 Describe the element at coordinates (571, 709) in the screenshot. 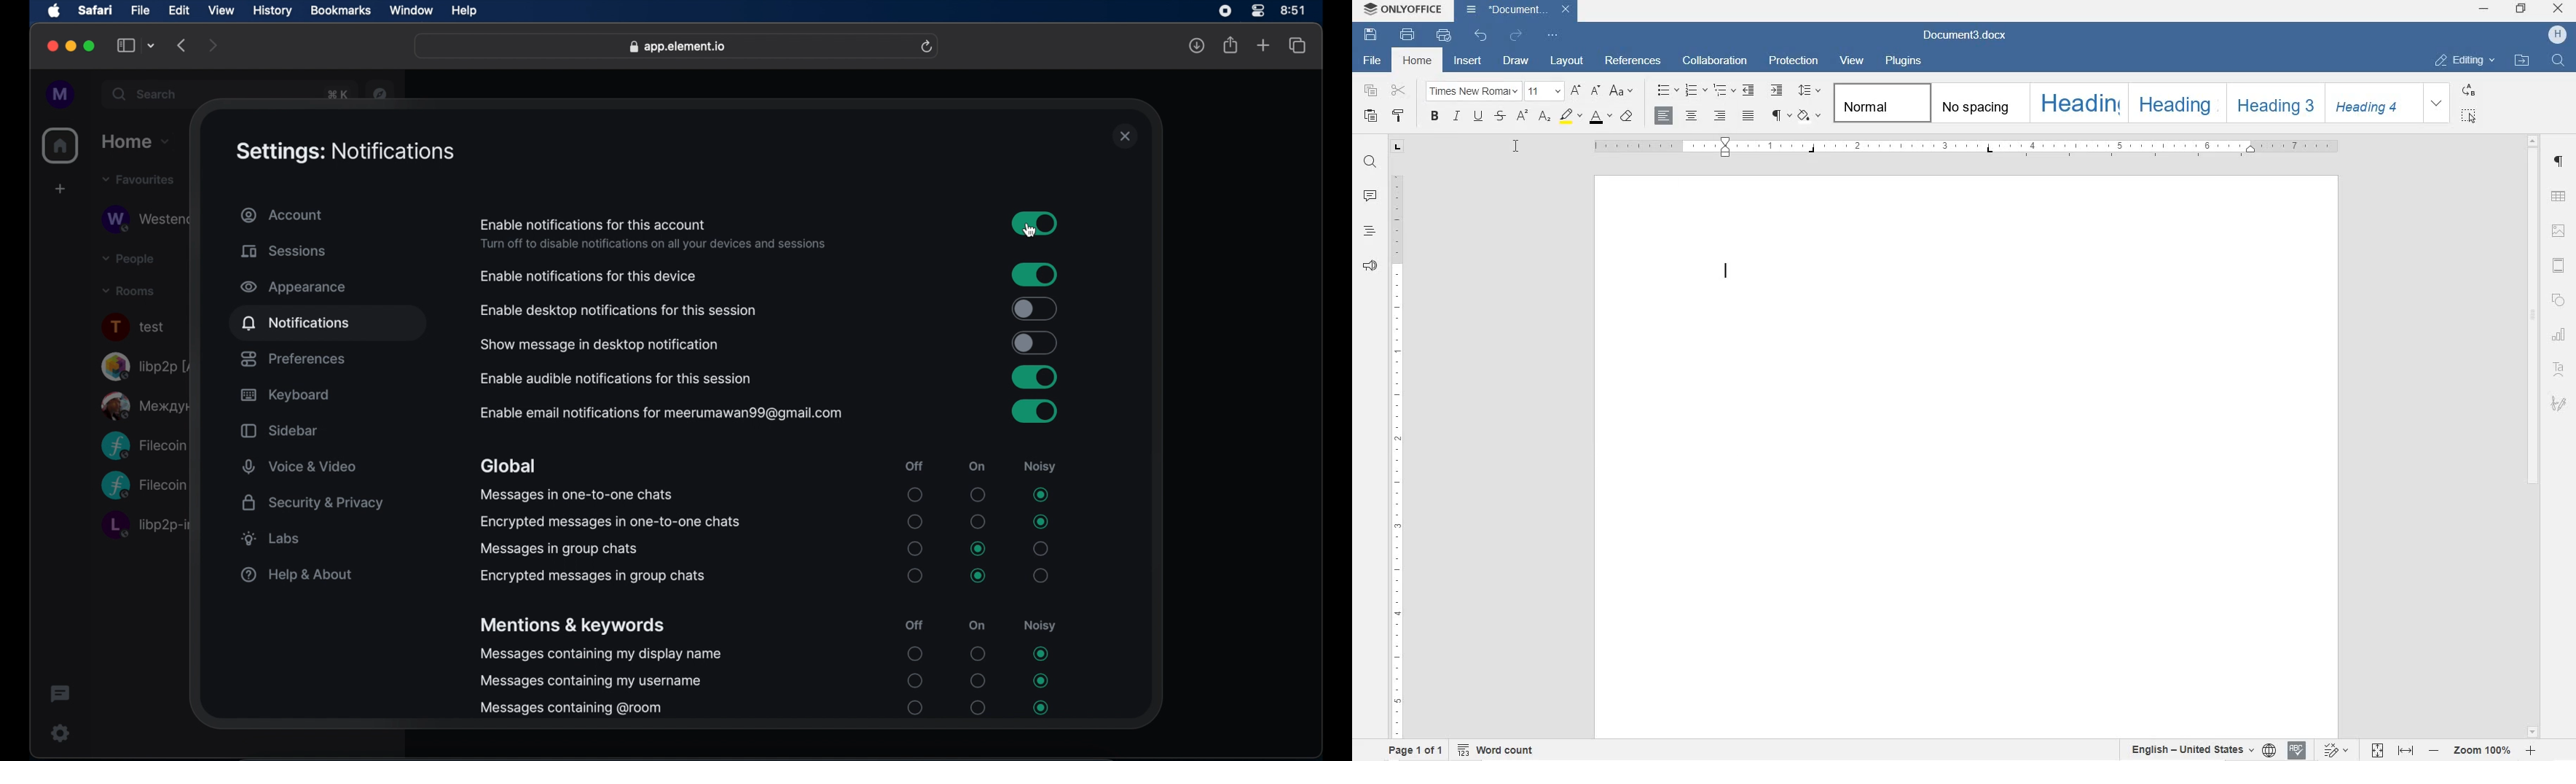

I see `messages containing @room` at that location.